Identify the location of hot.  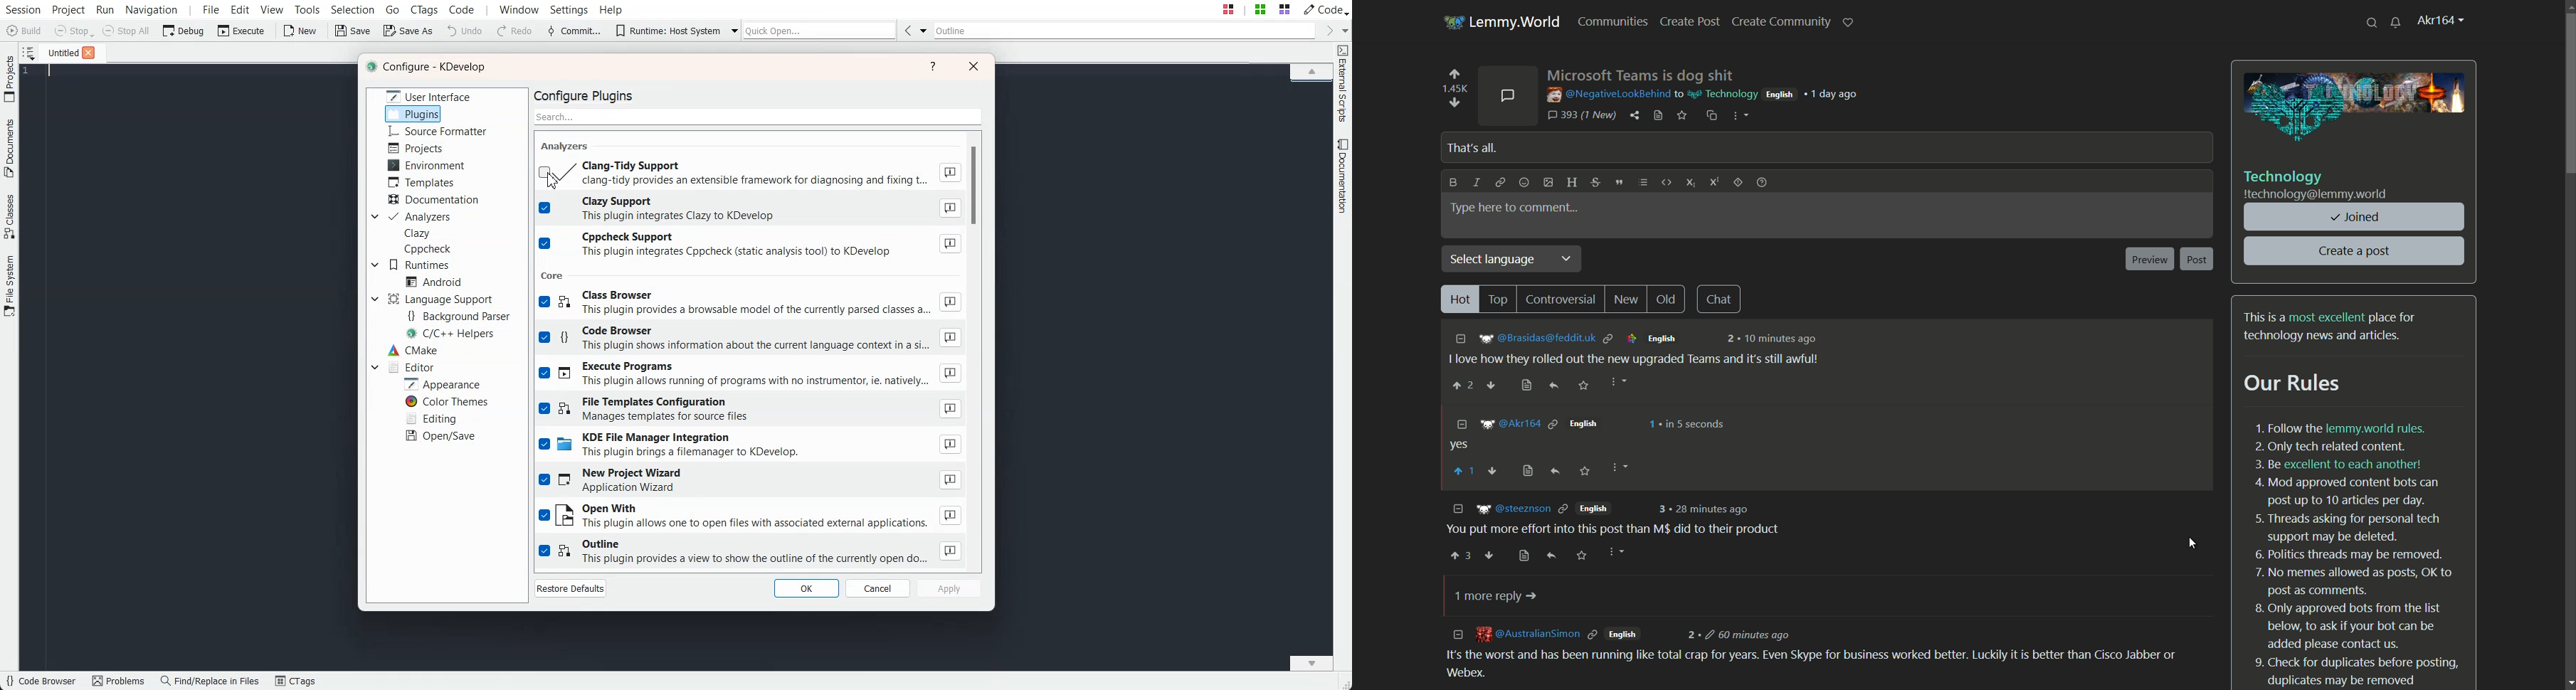
(1459, 299).